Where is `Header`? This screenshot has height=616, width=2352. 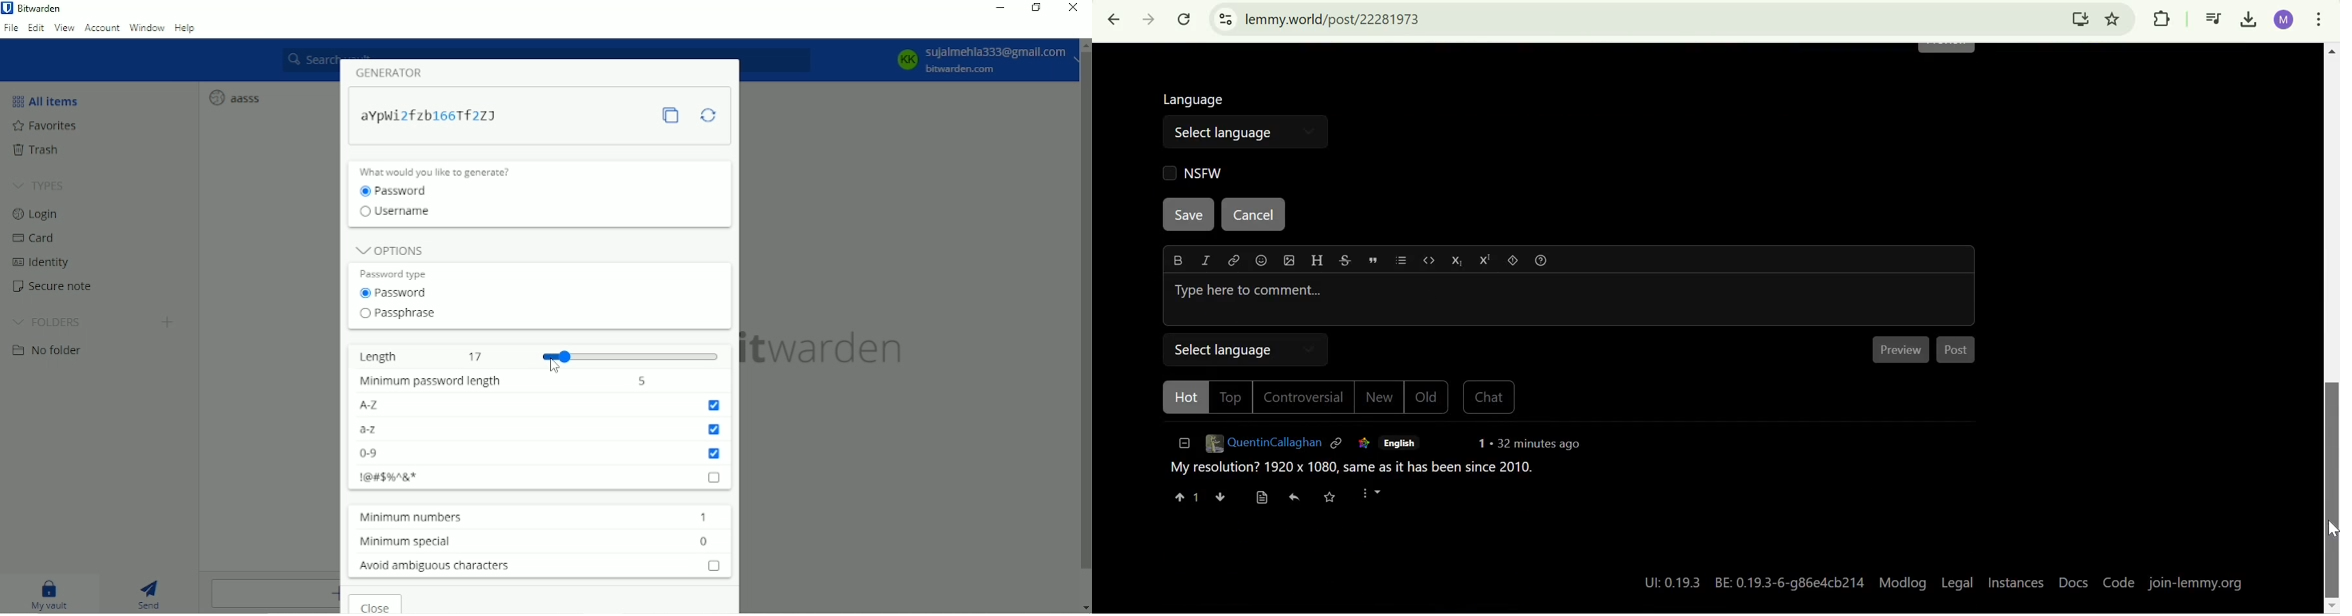
Header is located at coordinates (1316, 261).